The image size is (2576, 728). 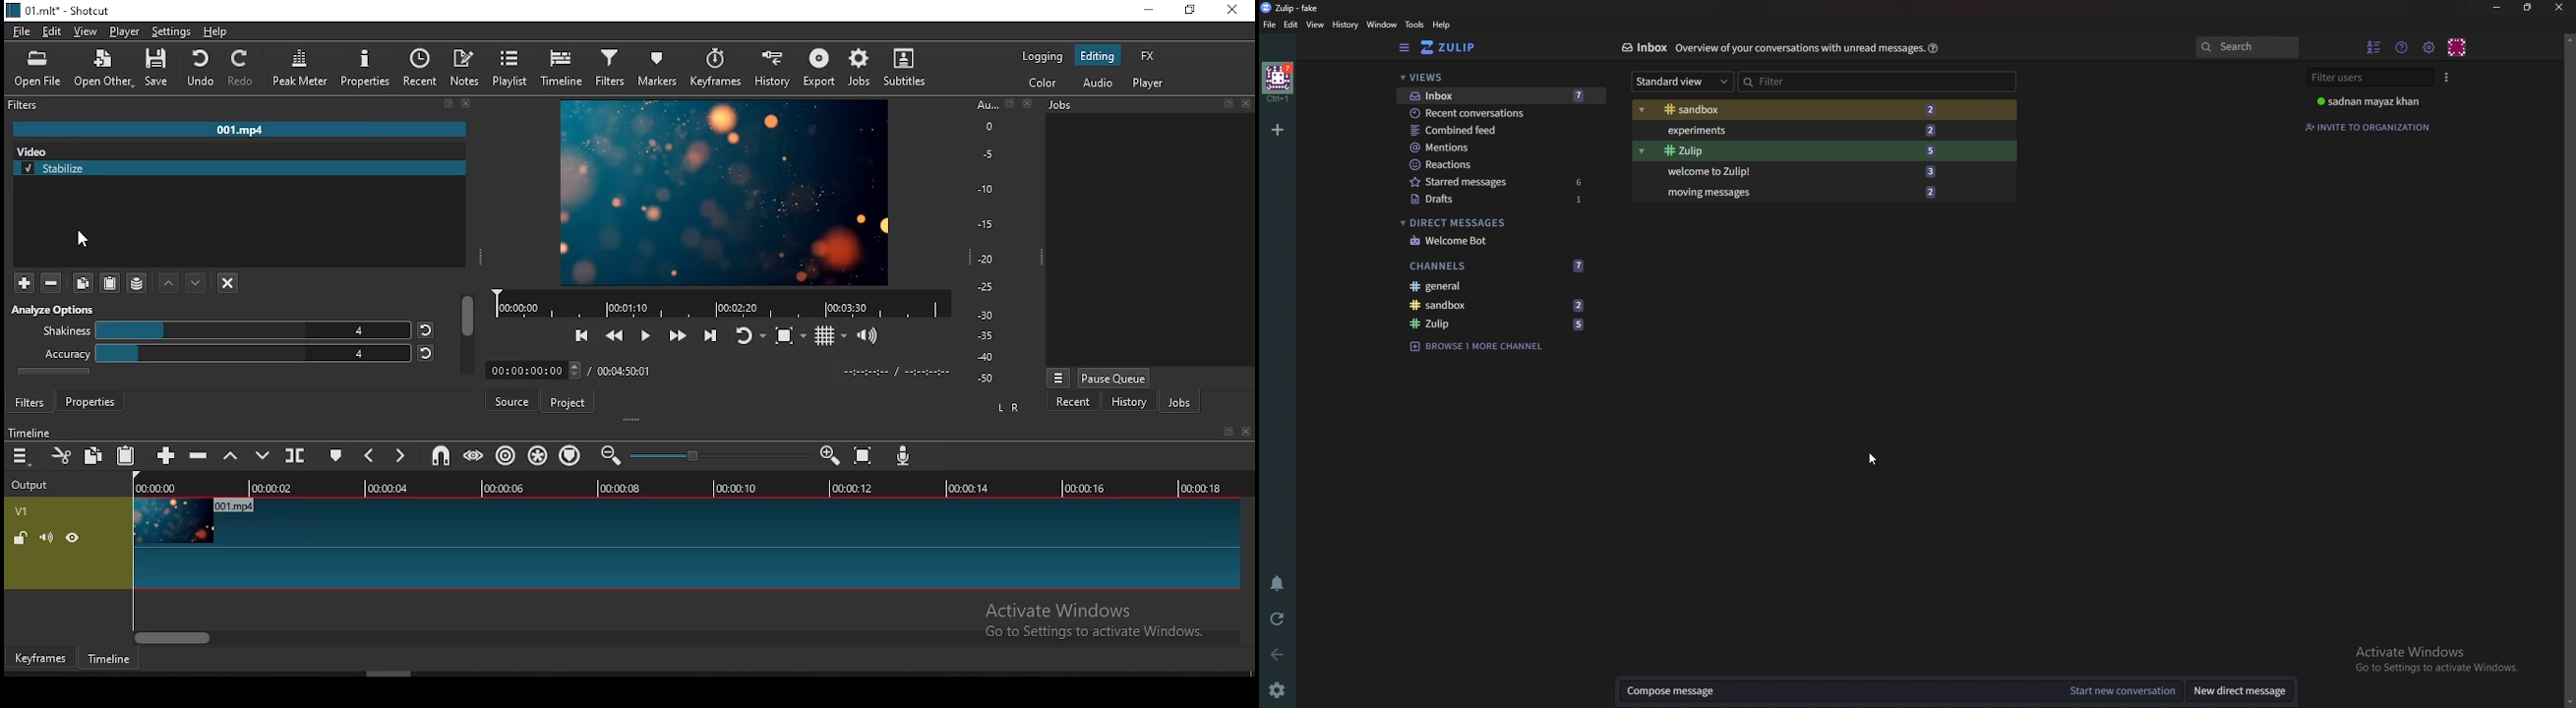 What do you see at coordinates (442, 455) in the screenshot?
I see `snap` at bounding box center [442, 455].